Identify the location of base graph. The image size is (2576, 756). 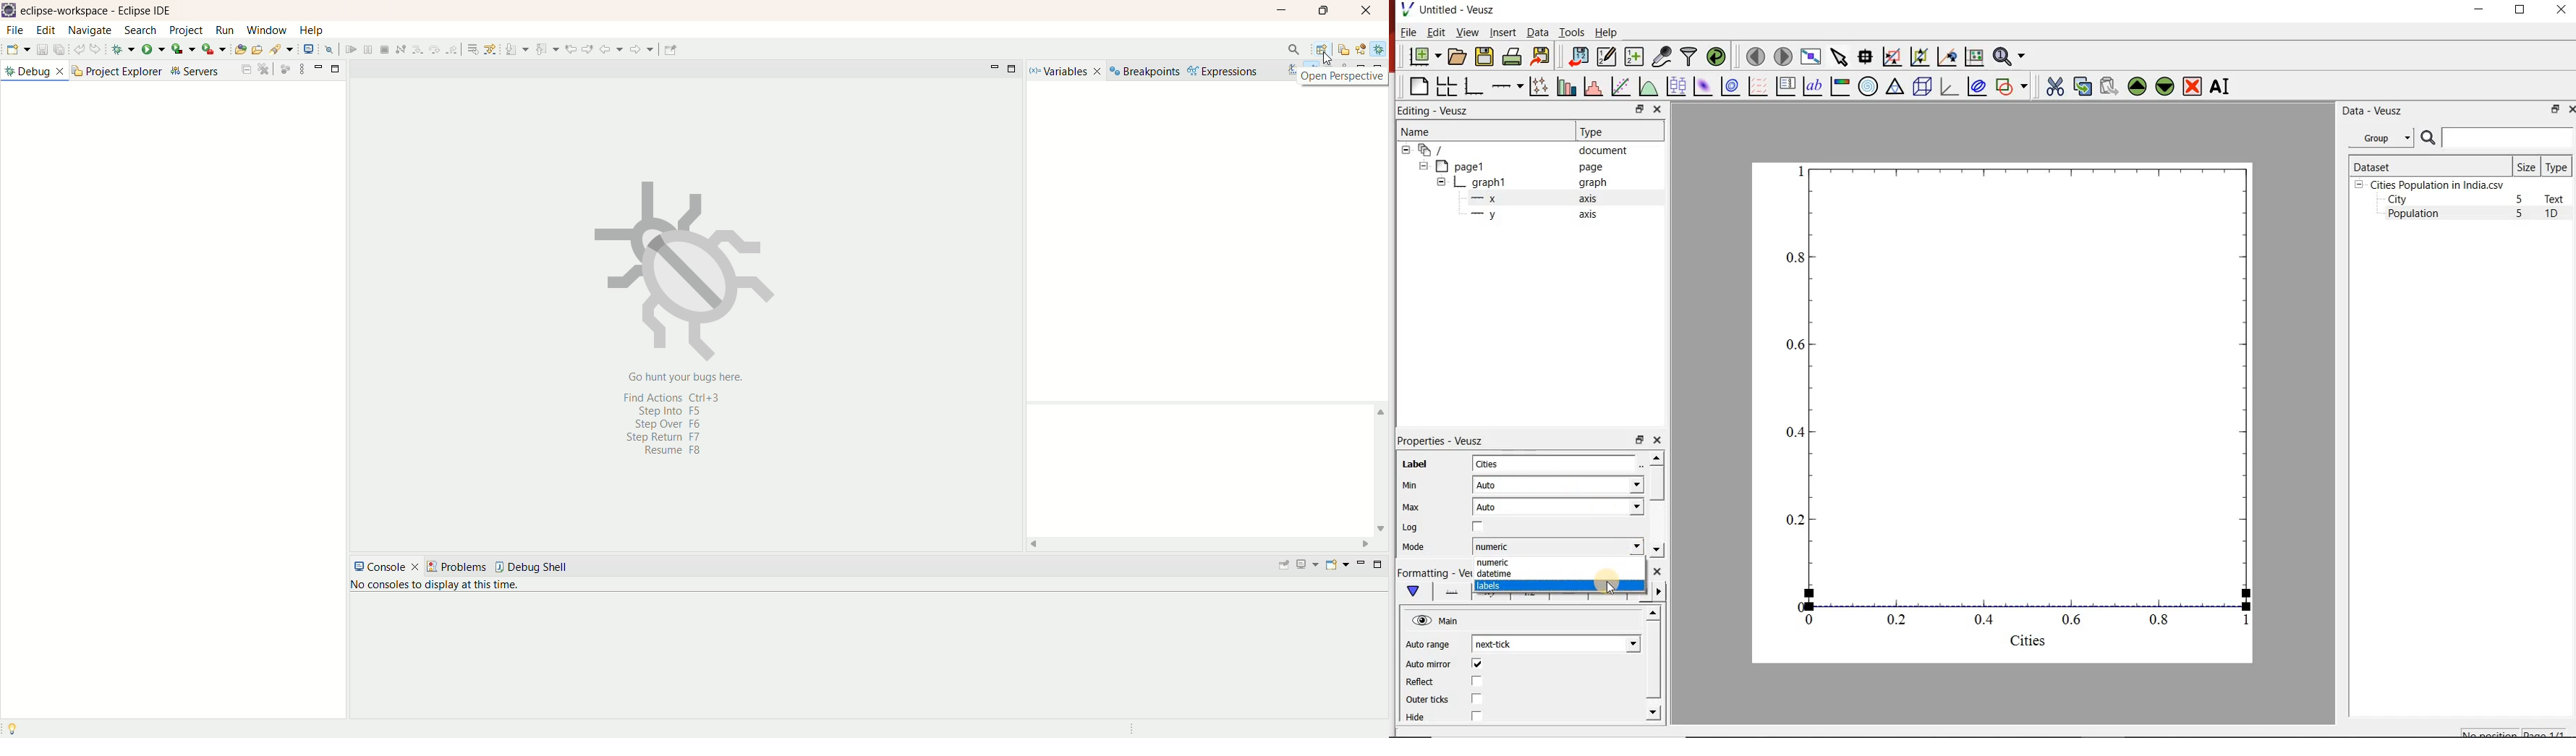
(1472, 86).